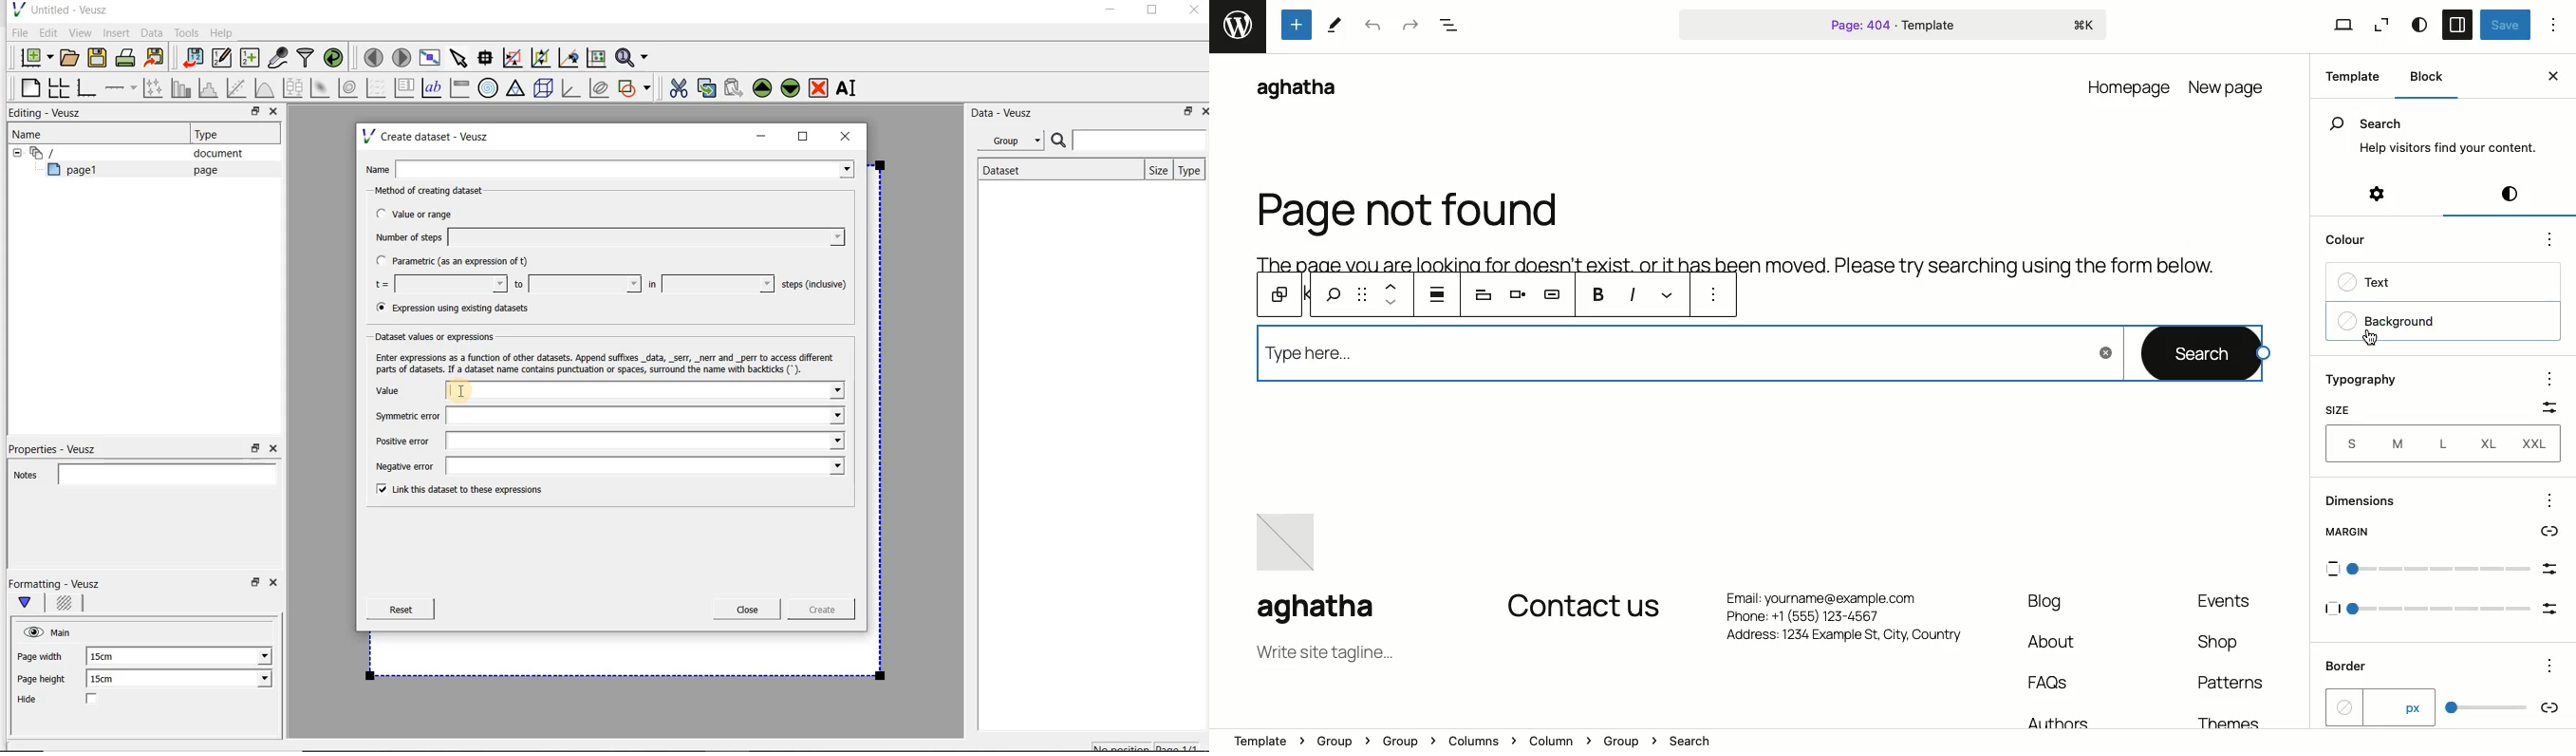  Describe the element at coordinates (804, 137) in the screenshot. I see `maximize` at that location.